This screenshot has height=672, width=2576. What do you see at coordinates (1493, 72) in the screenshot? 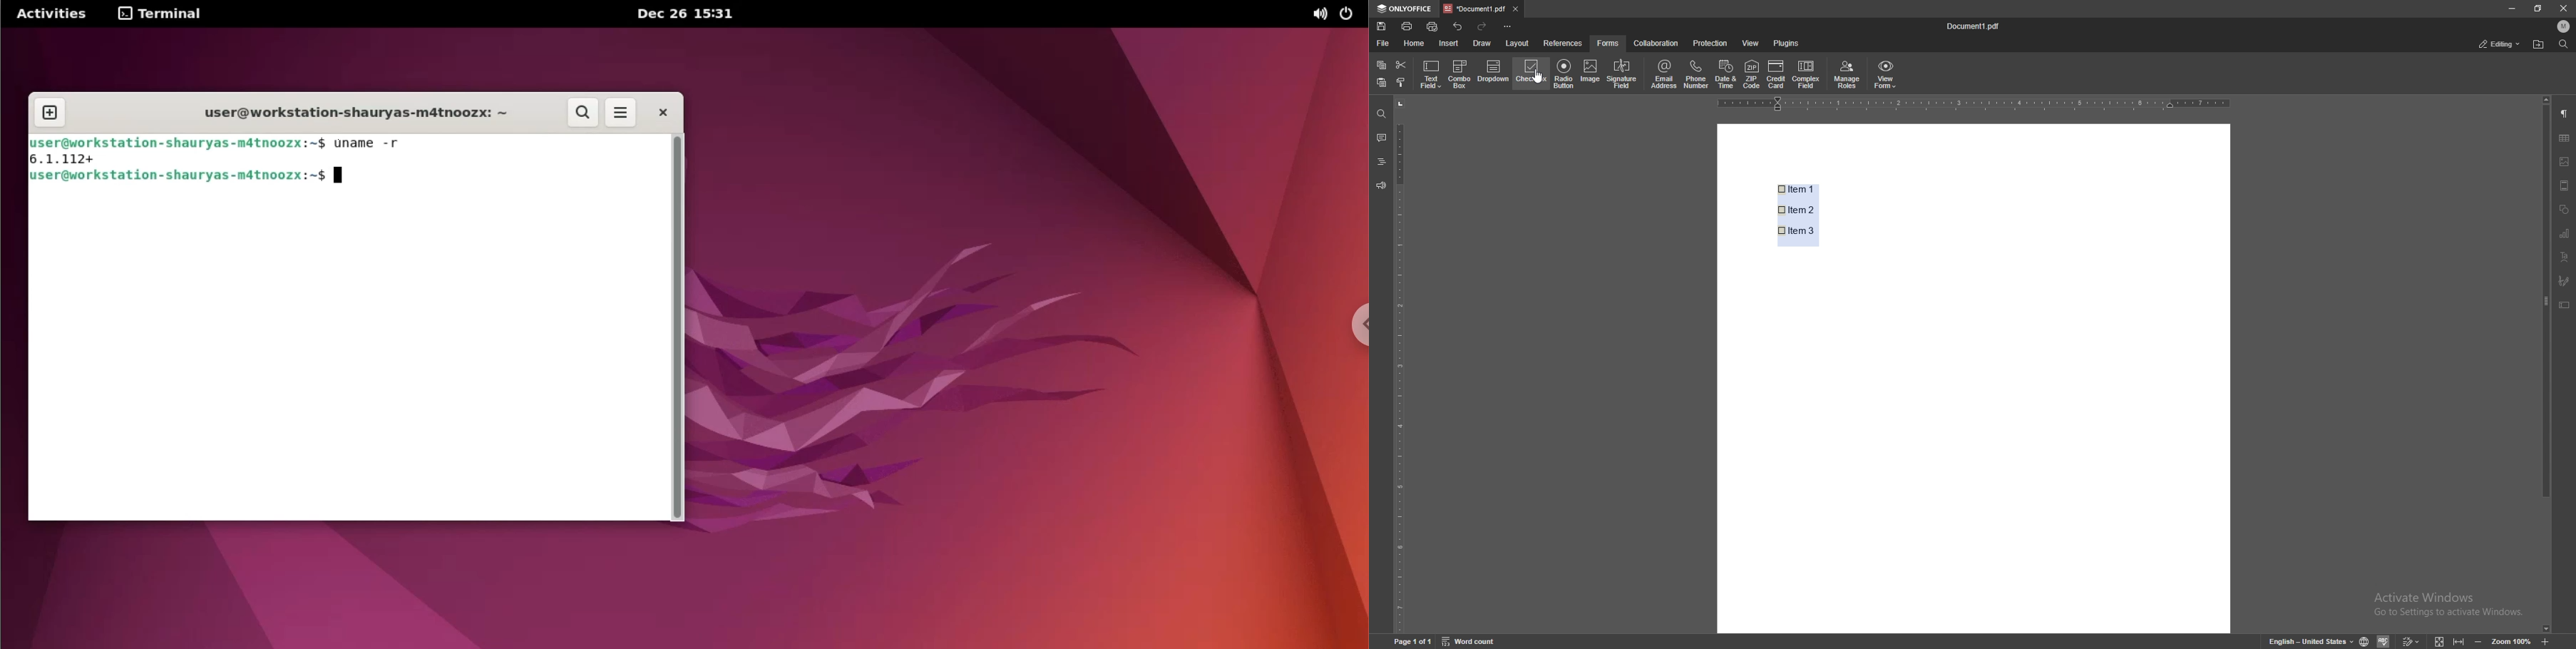
I see `dropdown` at bounding box center [1493, 72].